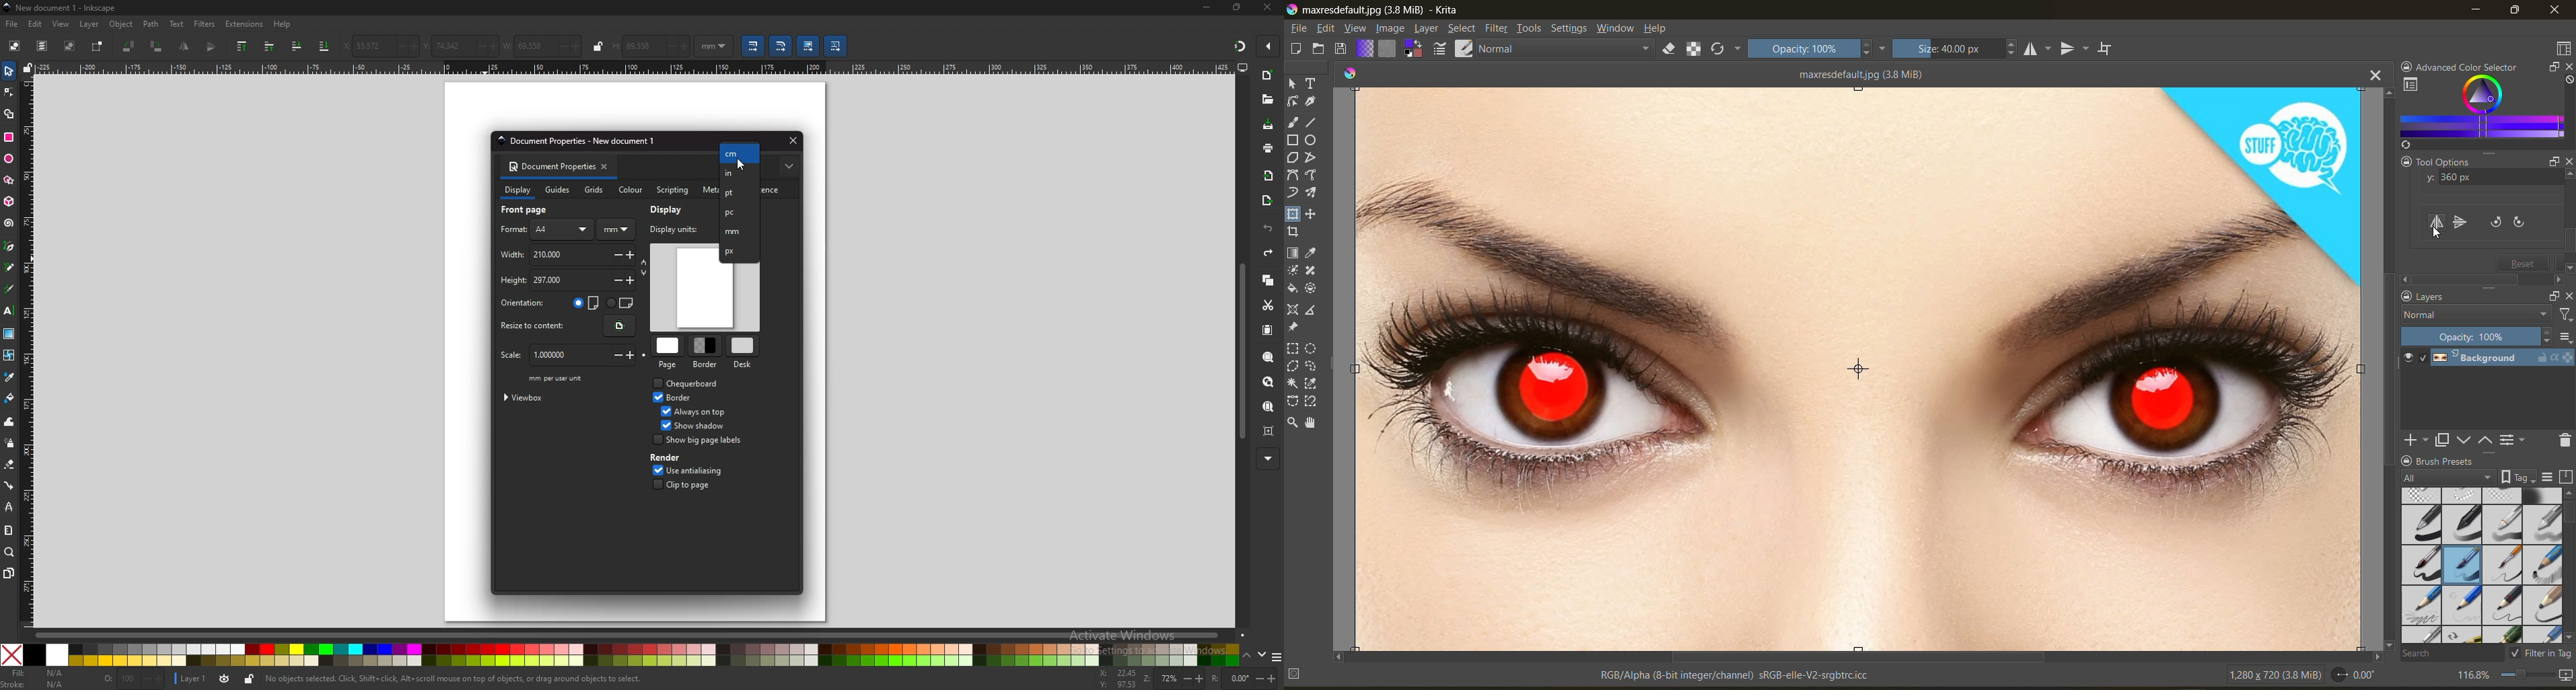 The height and width of the screenshot is (700, 2576). I want to click on -, so click(561, 47).